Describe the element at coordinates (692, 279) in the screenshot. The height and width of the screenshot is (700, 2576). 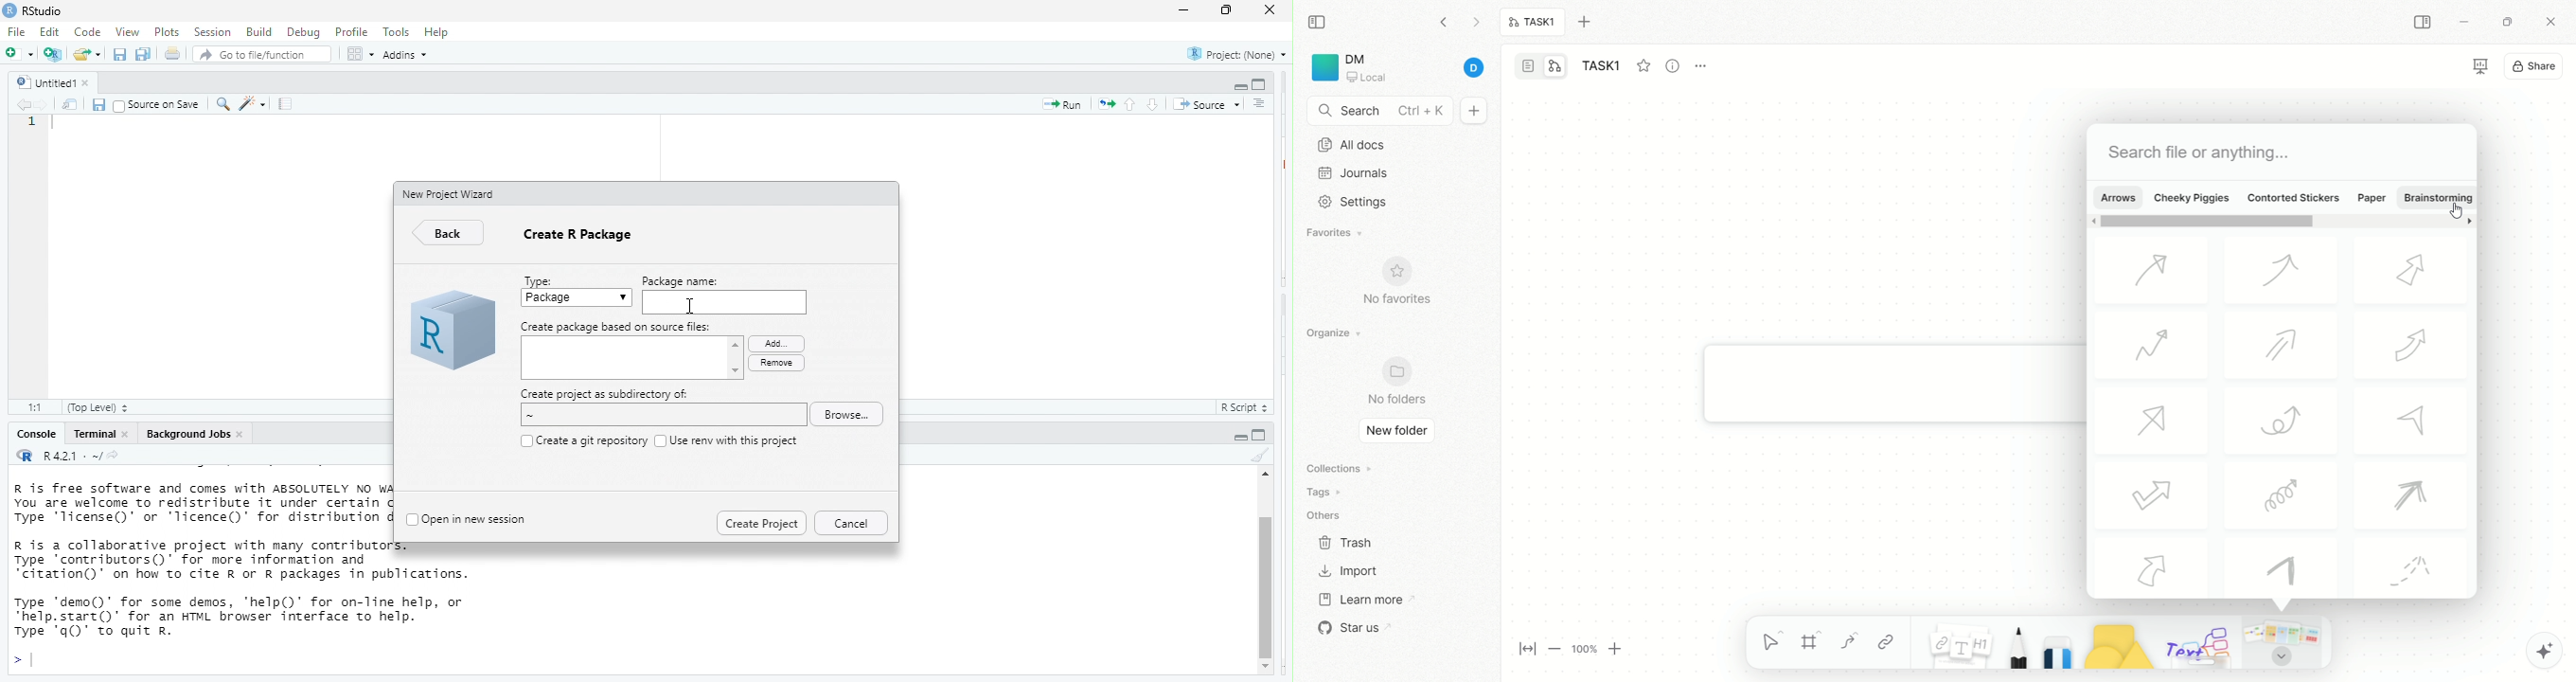
I see `Package name:` at that location.